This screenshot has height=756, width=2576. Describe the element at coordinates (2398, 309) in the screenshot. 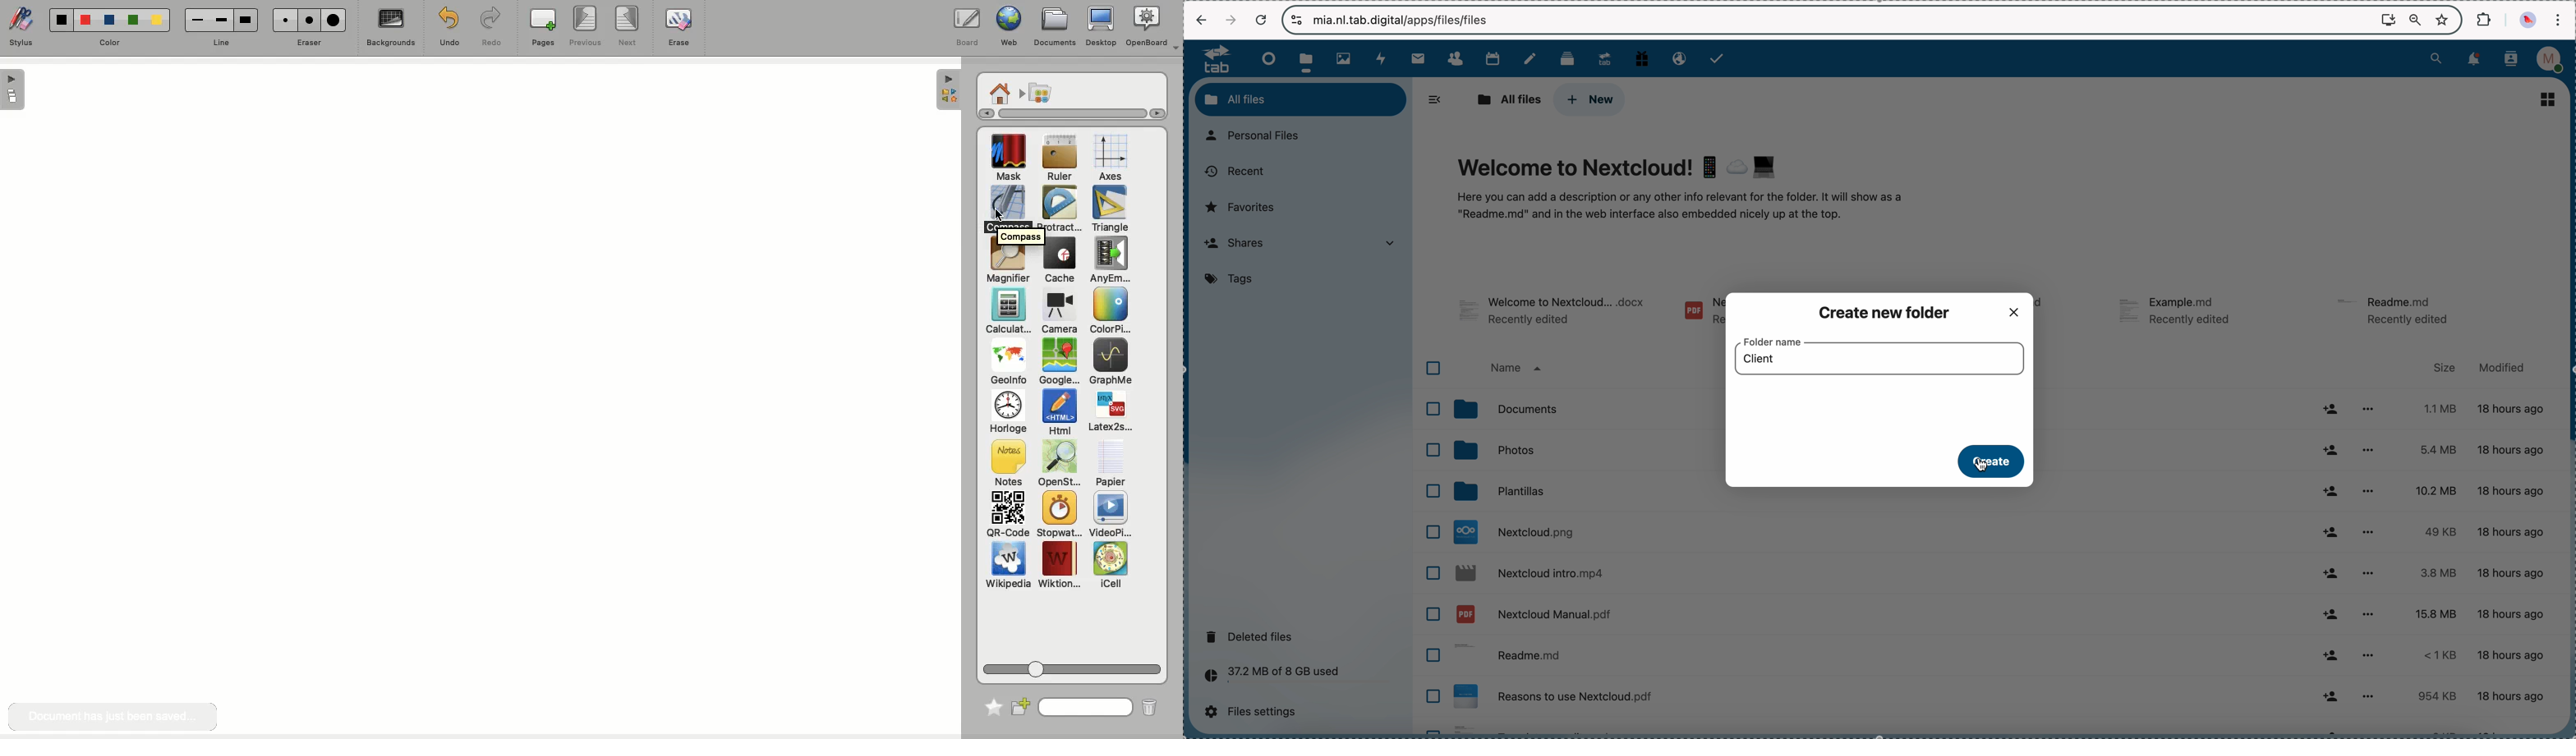

I see `file` at that location.